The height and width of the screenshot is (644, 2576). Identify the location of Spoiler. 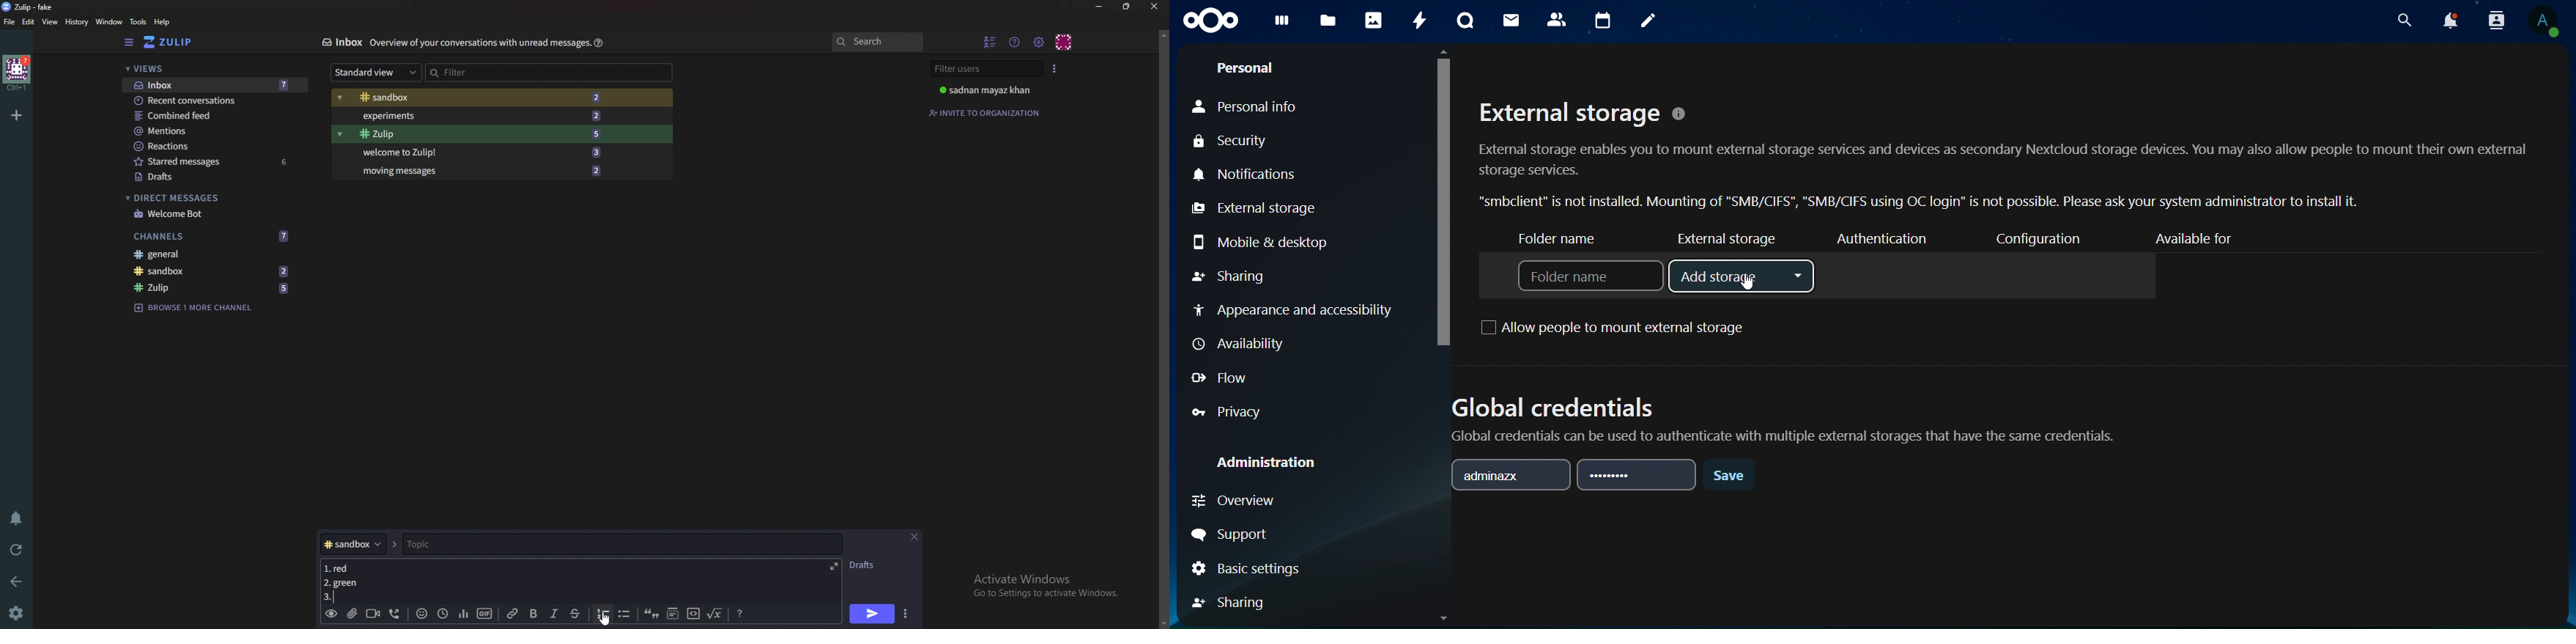
(671, 615).